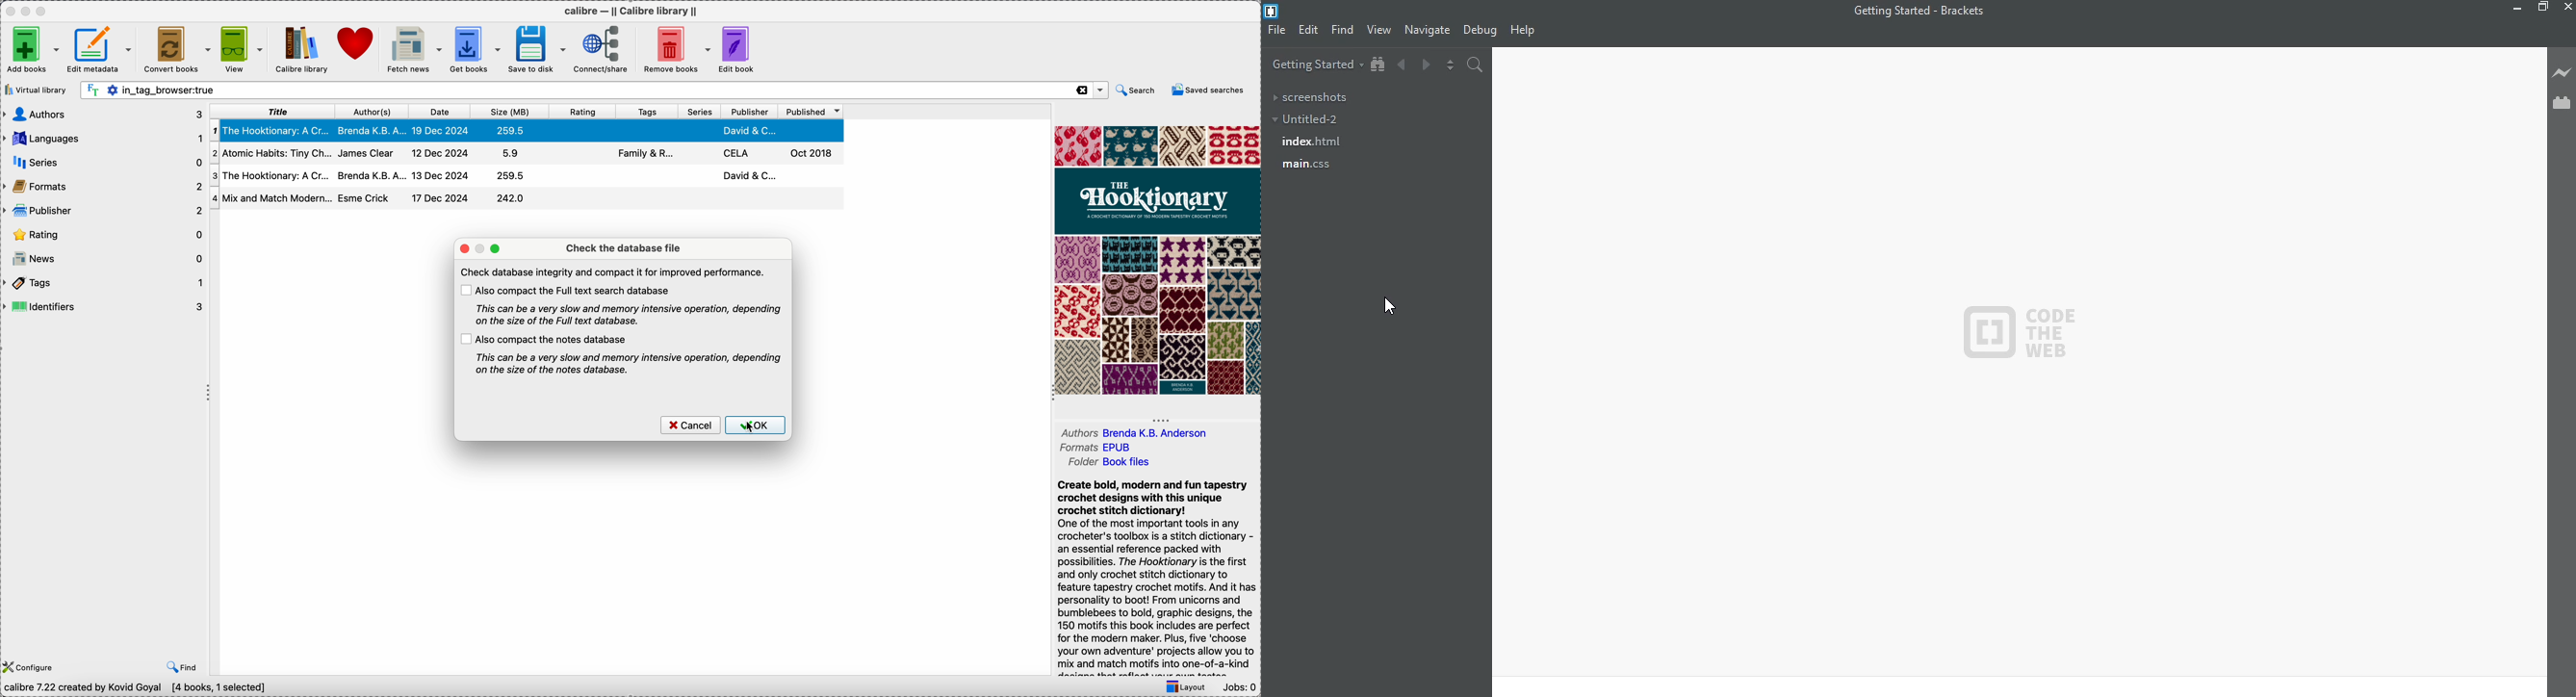  I want to click on find, so click(179, 668).